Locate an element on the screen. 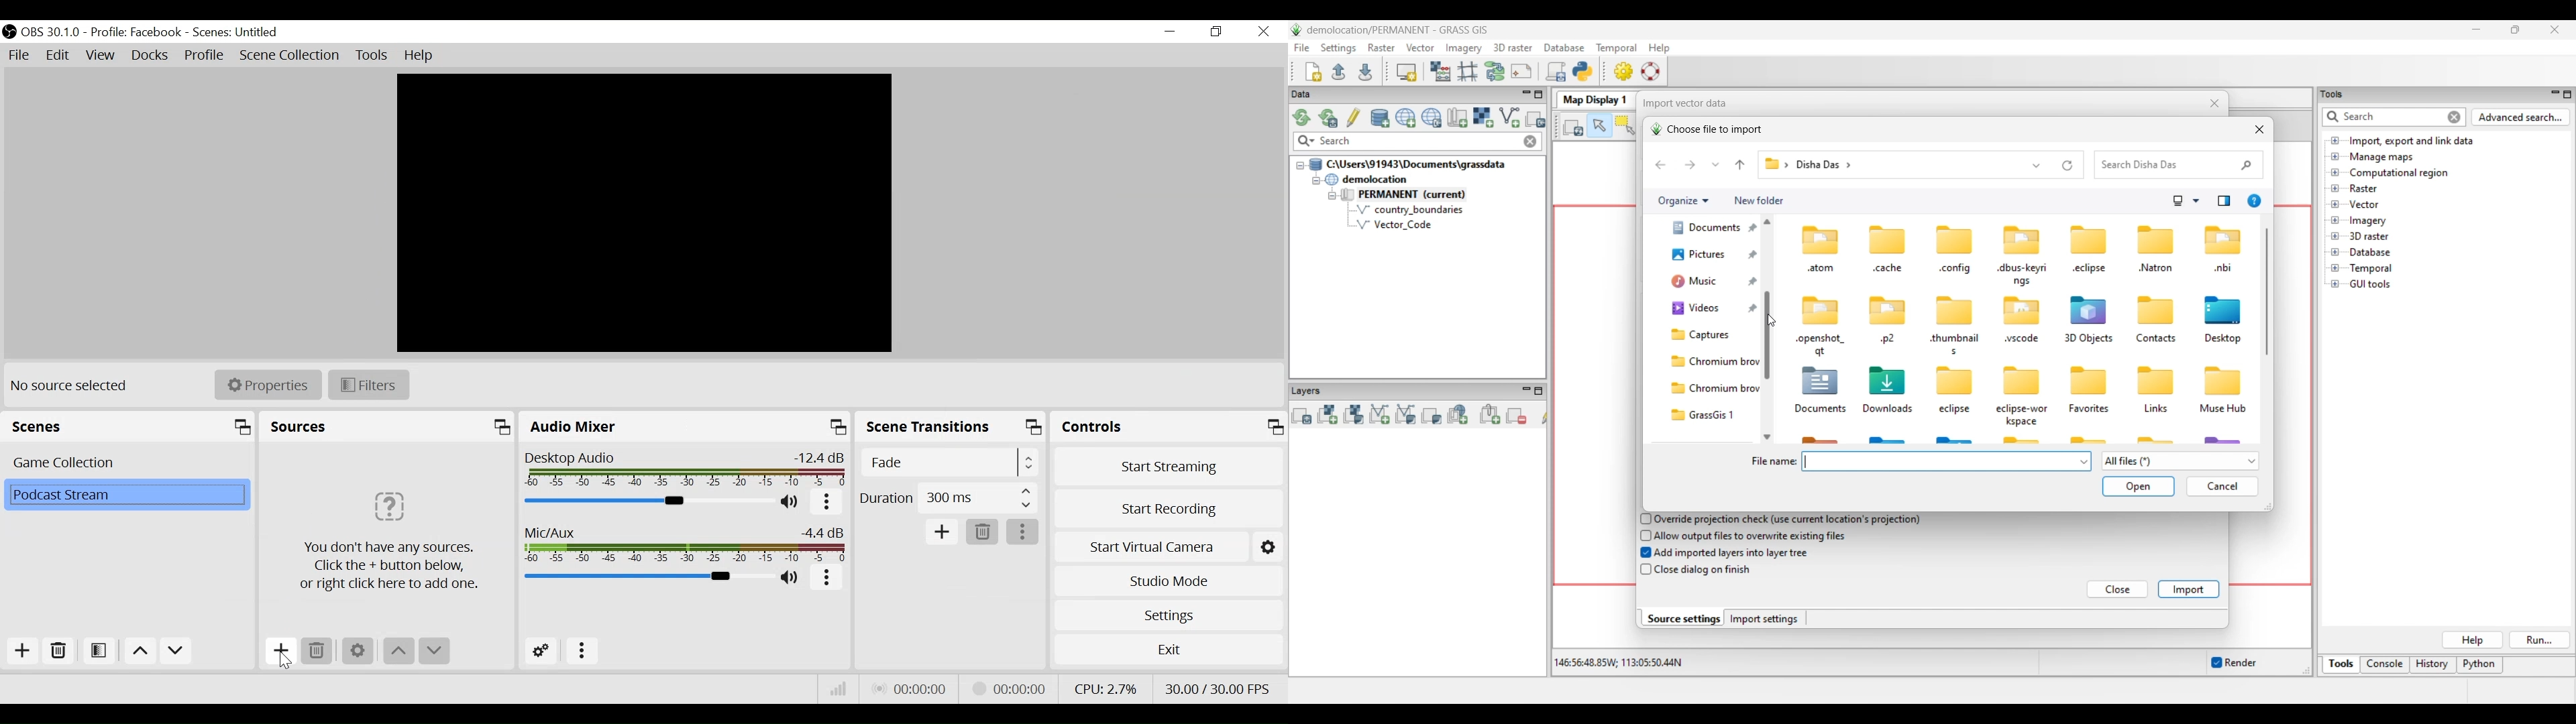  Start Virtual Camera is located at coordinates (1166, 546).